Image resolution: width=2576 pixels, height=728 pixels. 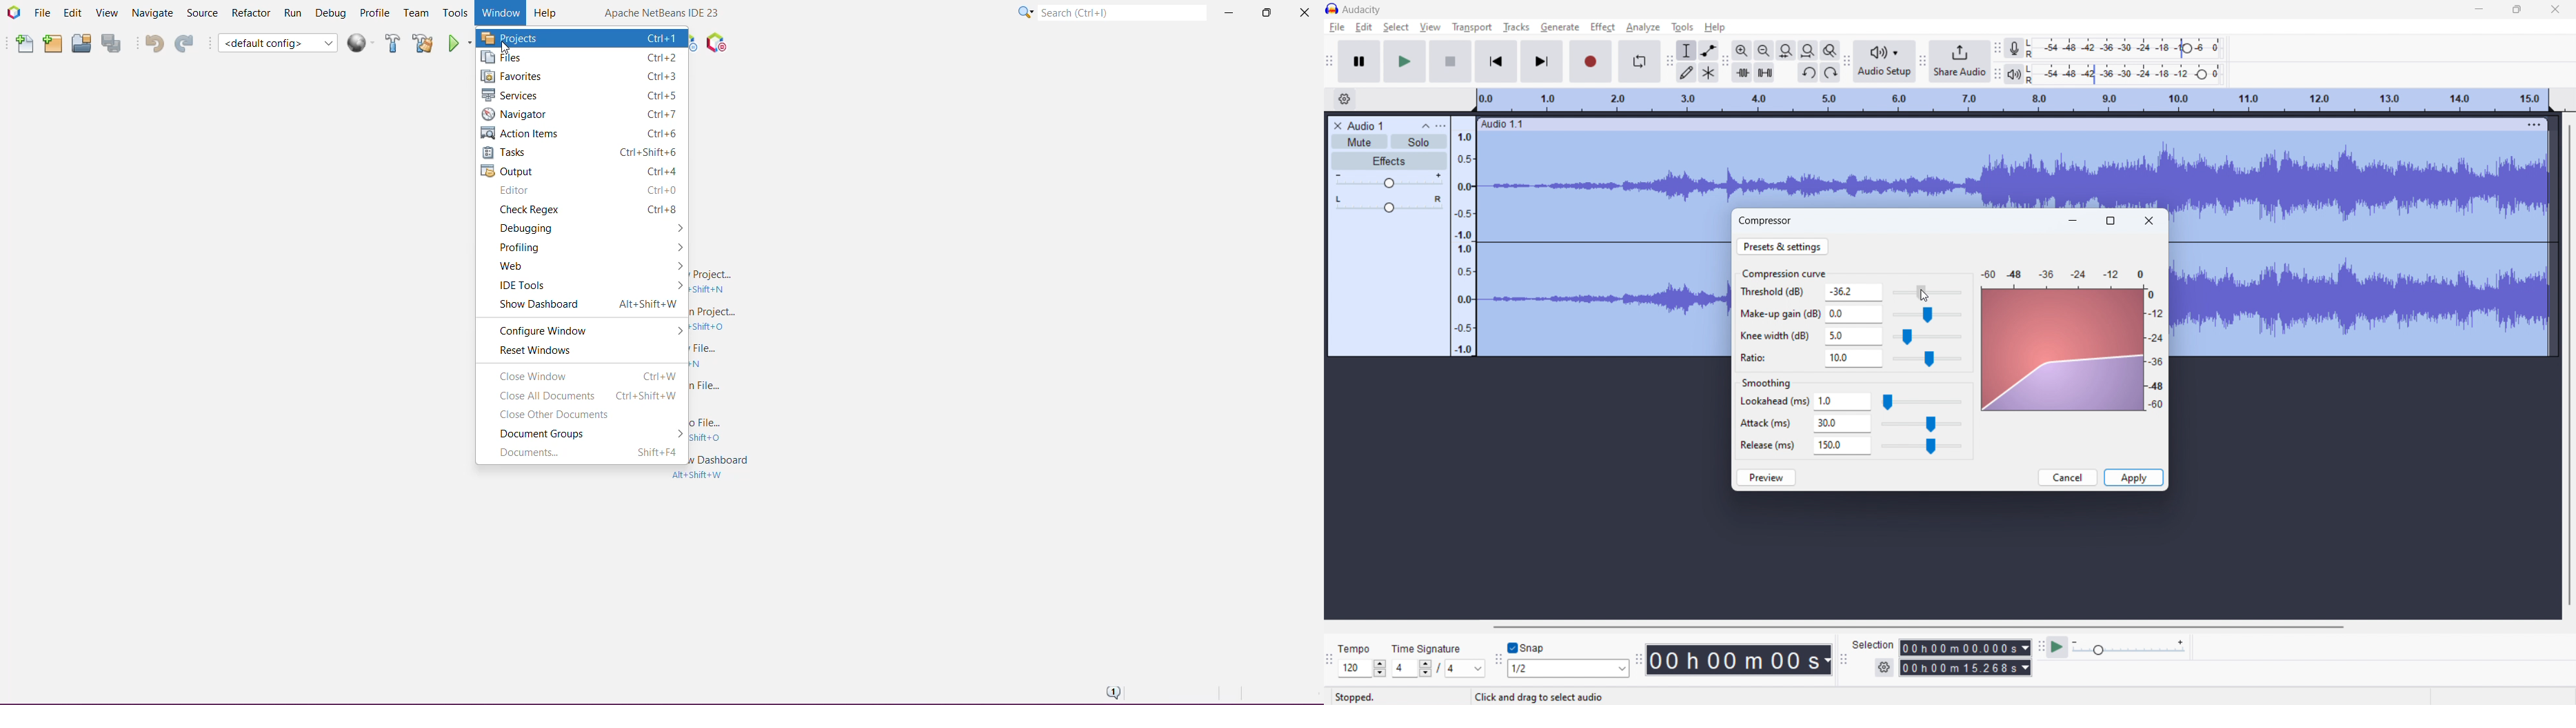 I want to click on close, so click(x=2556, y=9).